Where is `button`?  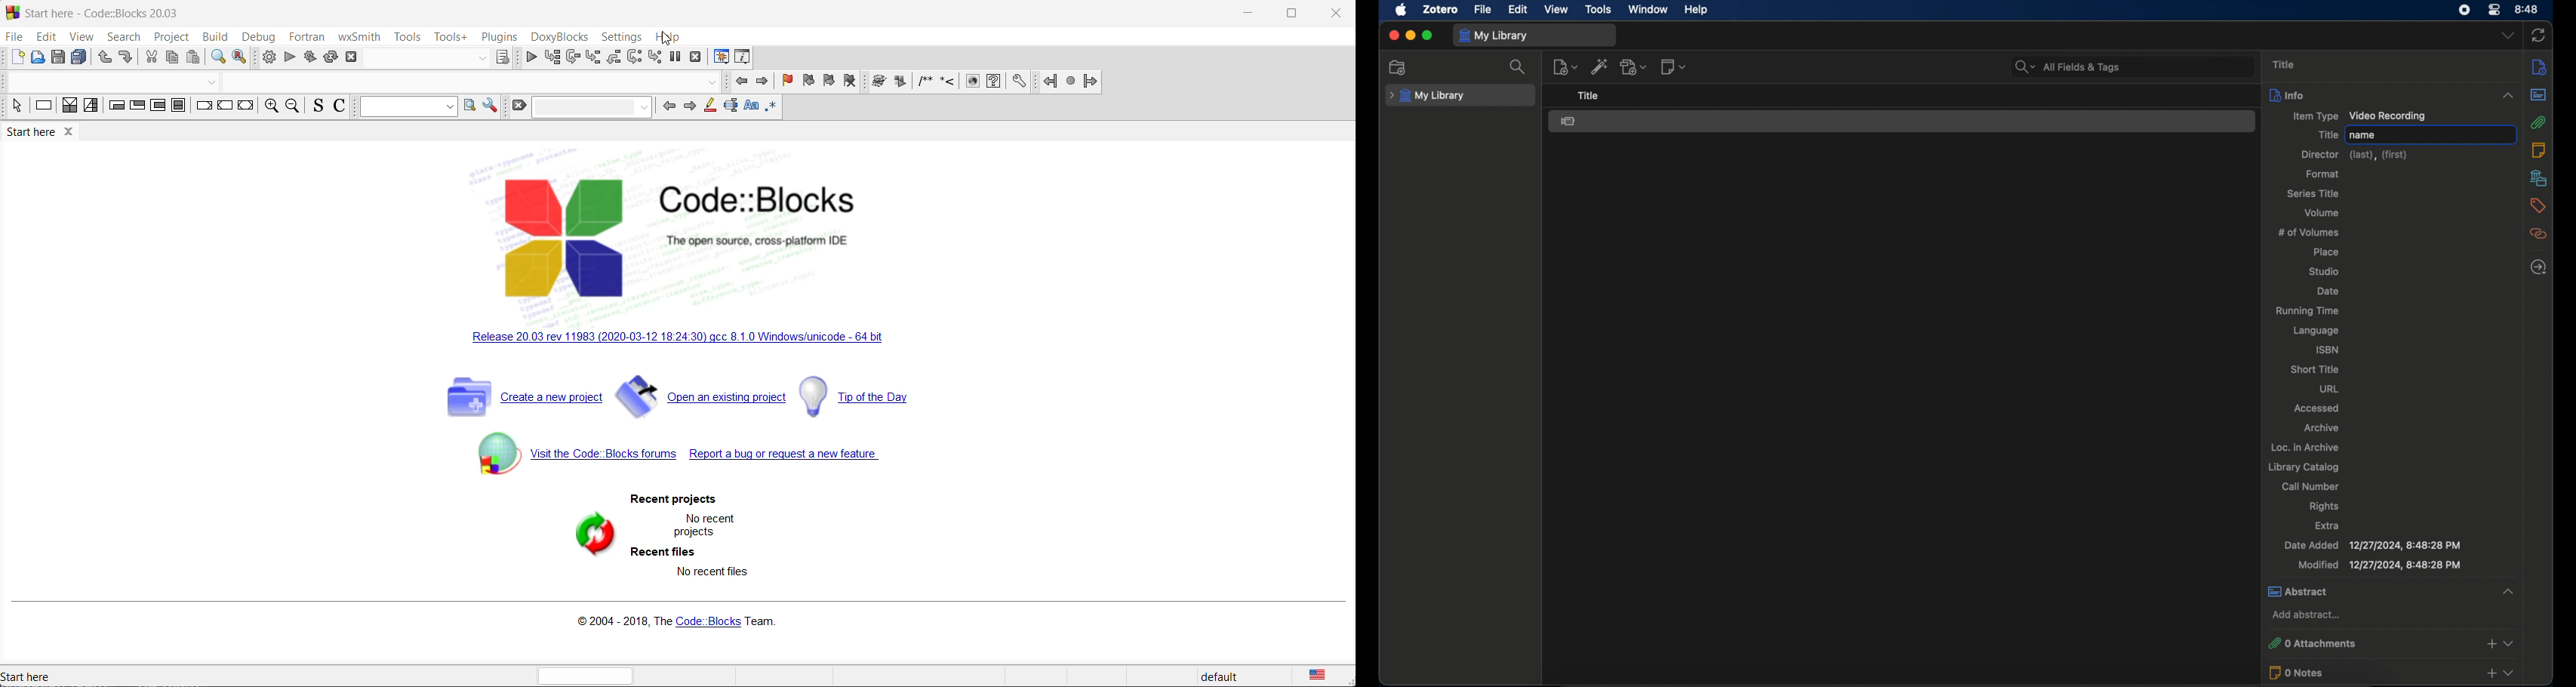
button is located at coordinates (712, 82).